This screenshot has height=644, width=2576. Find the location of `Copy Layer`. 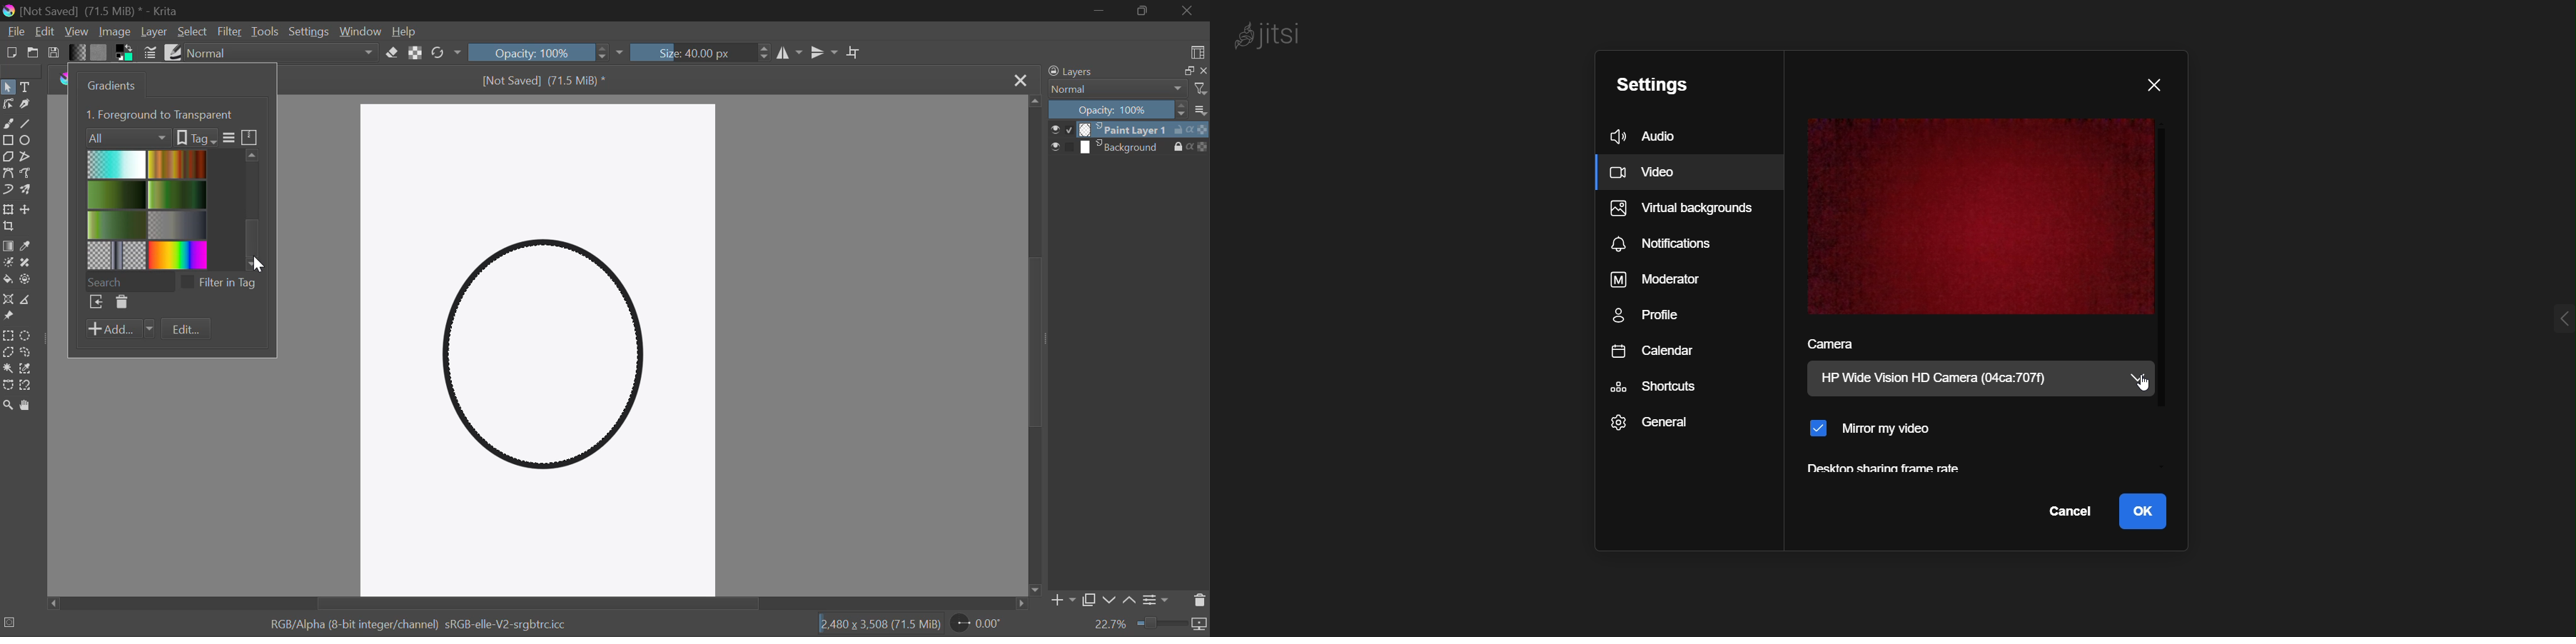

Copy Layer is located at coordinates (1091, 600).